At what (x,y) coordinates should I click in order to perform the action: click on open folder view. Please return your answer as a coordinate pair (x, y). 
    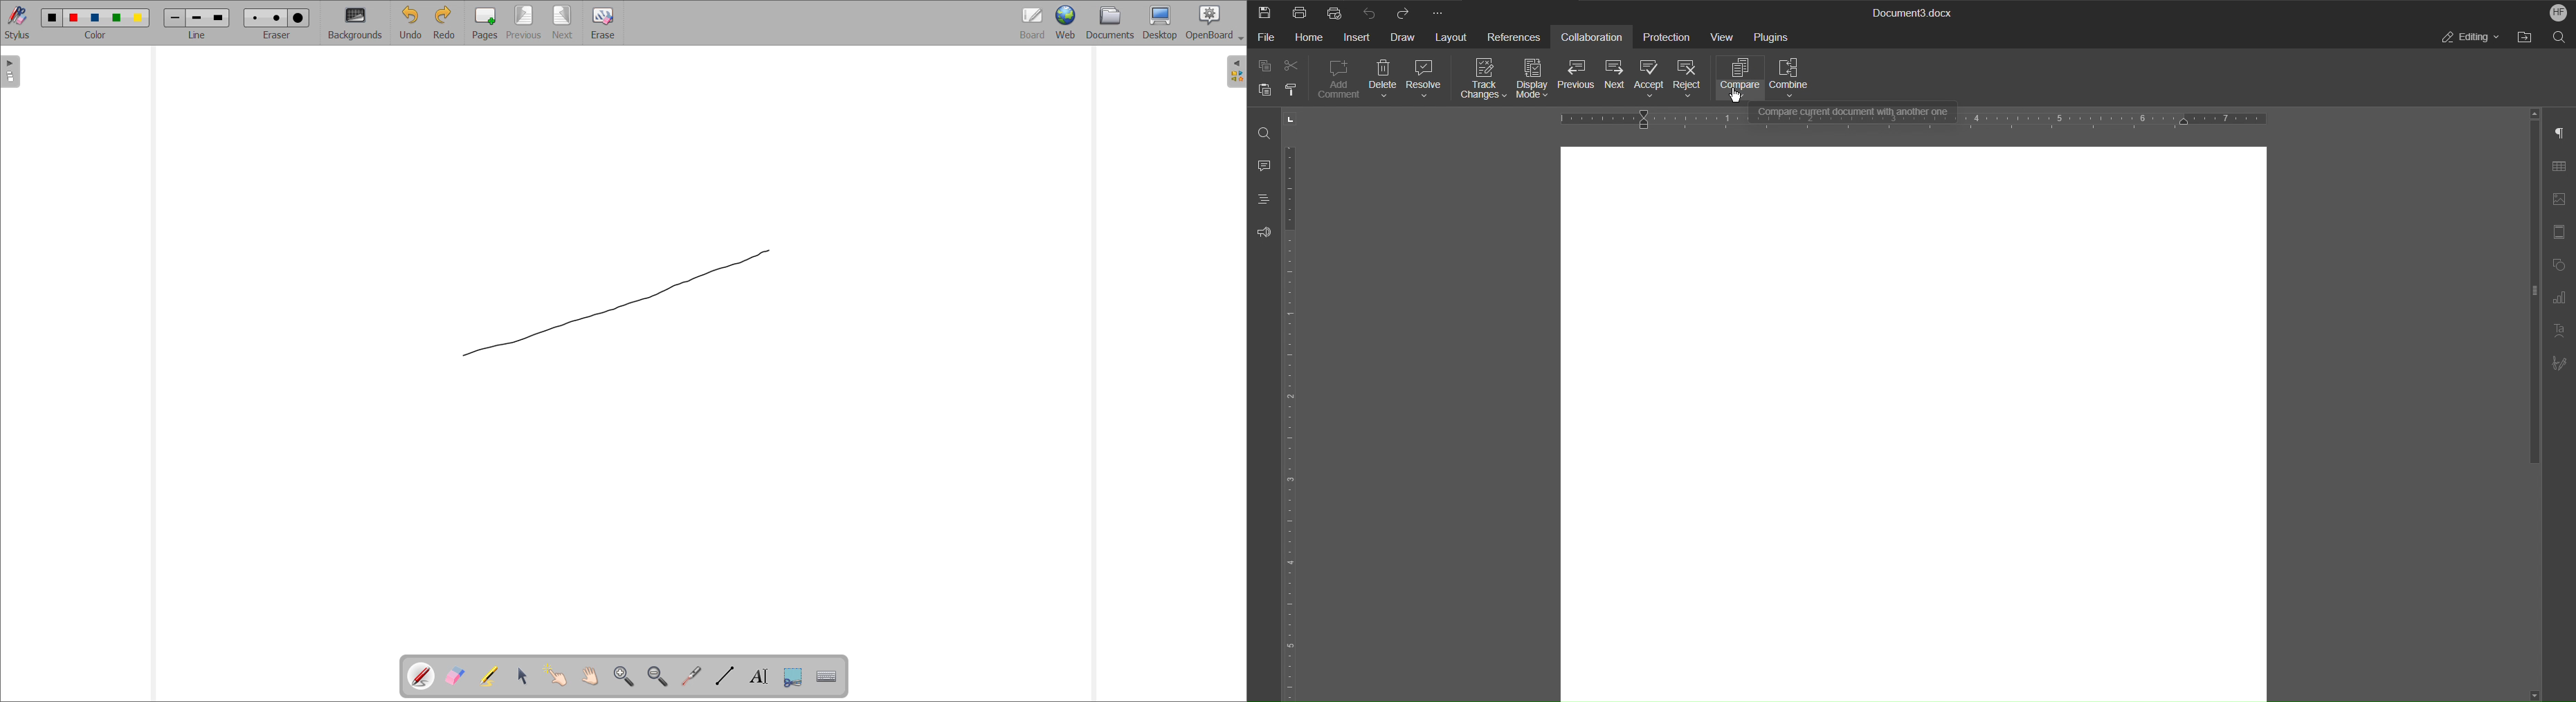
    Looking at the image, I should click on (1237, 72).